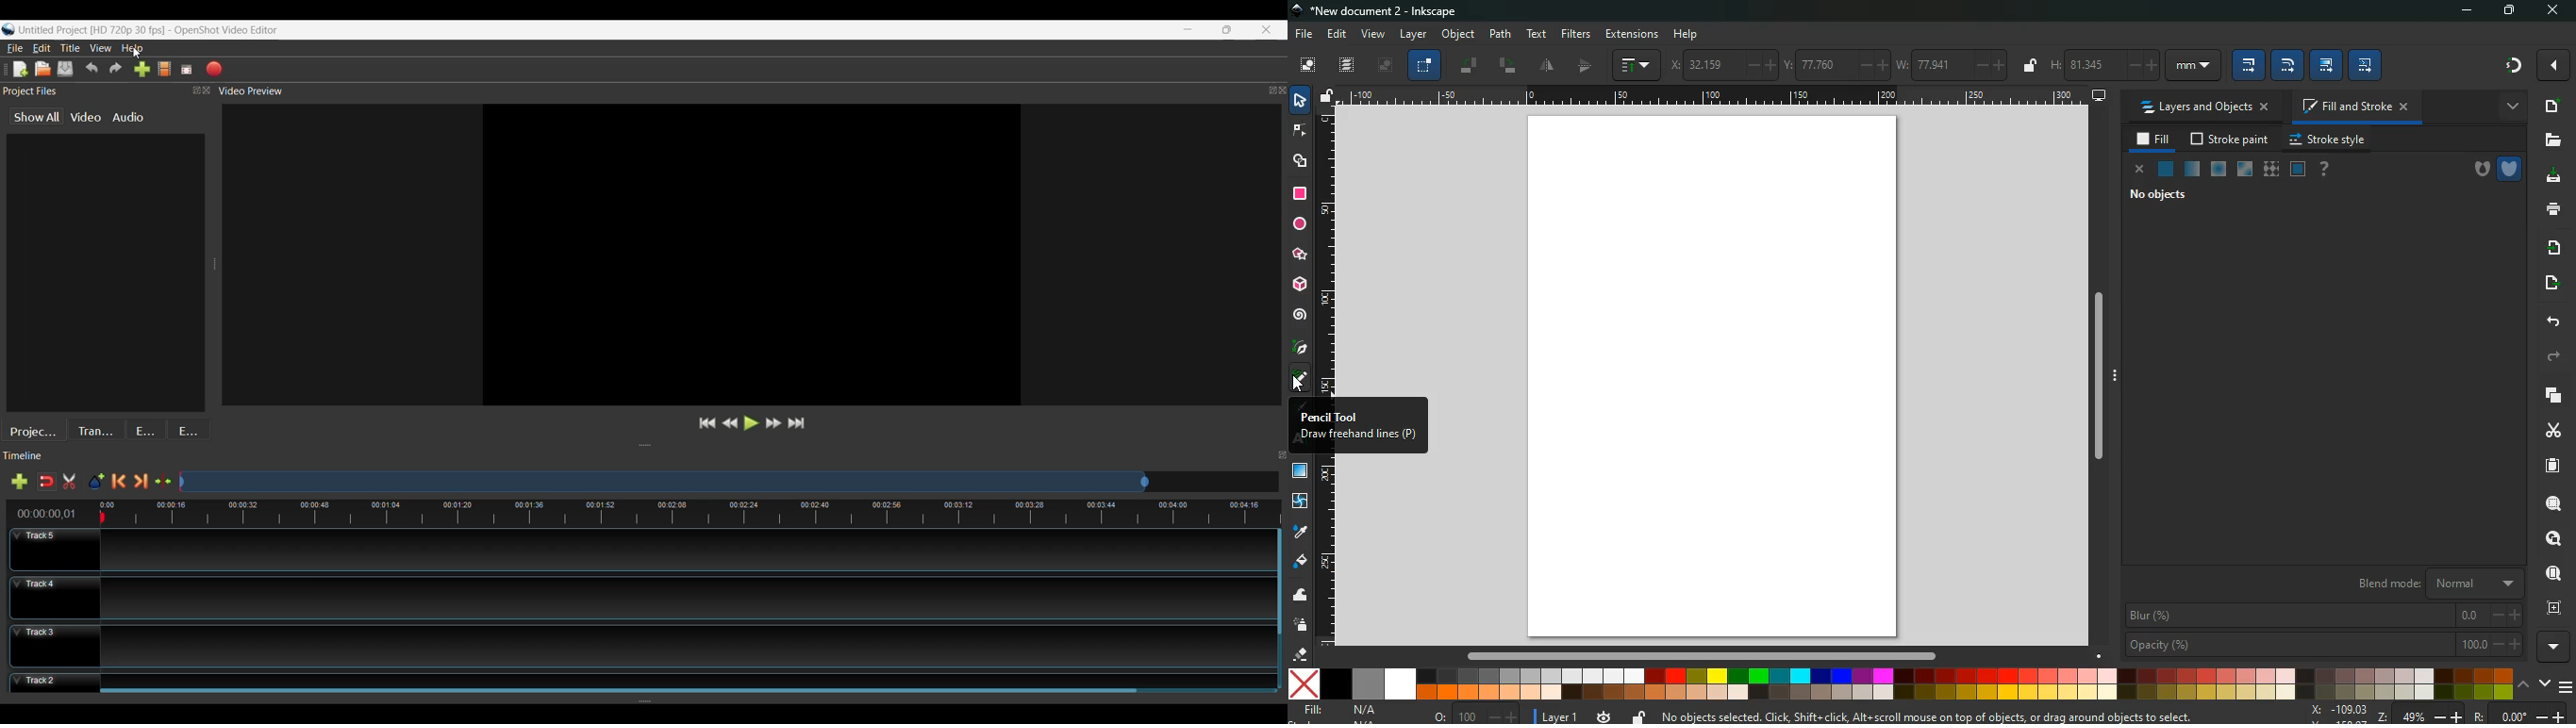 Image resolution: width=2576 pixels, height=728 pixels. I want to click on edit, so click(2326, 65).